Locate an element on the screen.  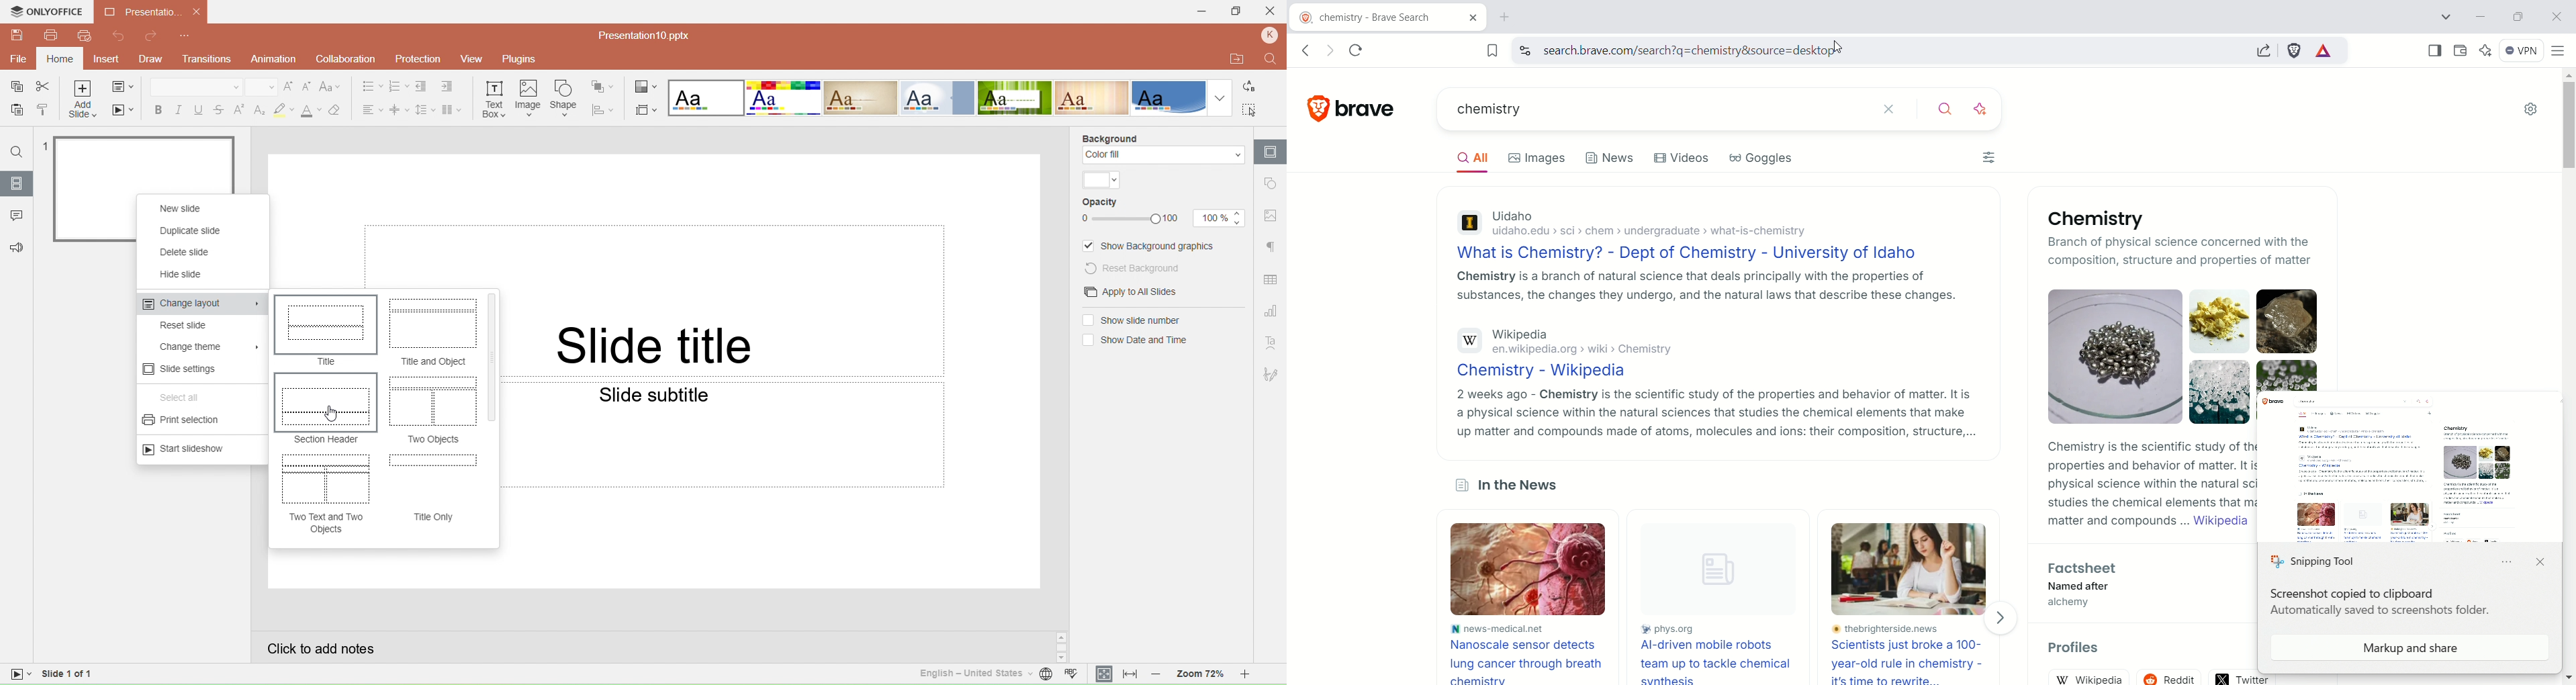
view site information is located at coordinates (1524, 50).